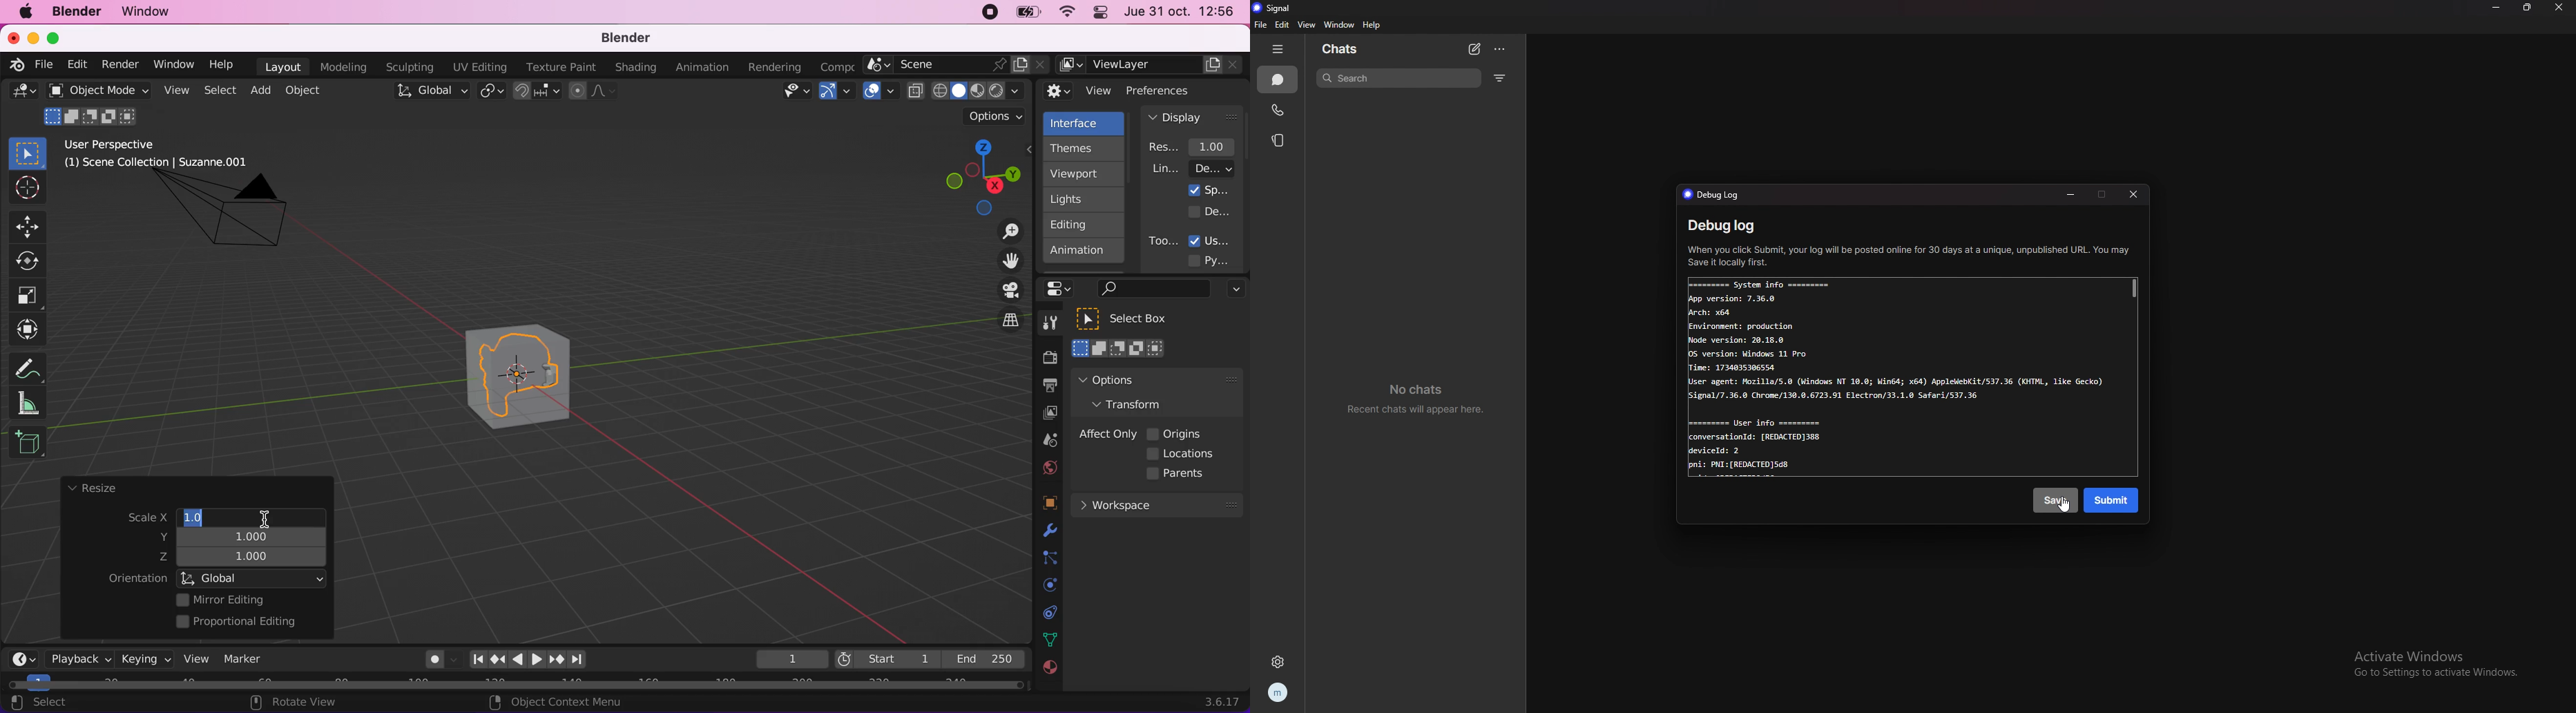 The height and width of the screenshot is (728, 2576). Describe the element at coordinates (1209, 190) in the screenshot. I see `splash screen` at that location.